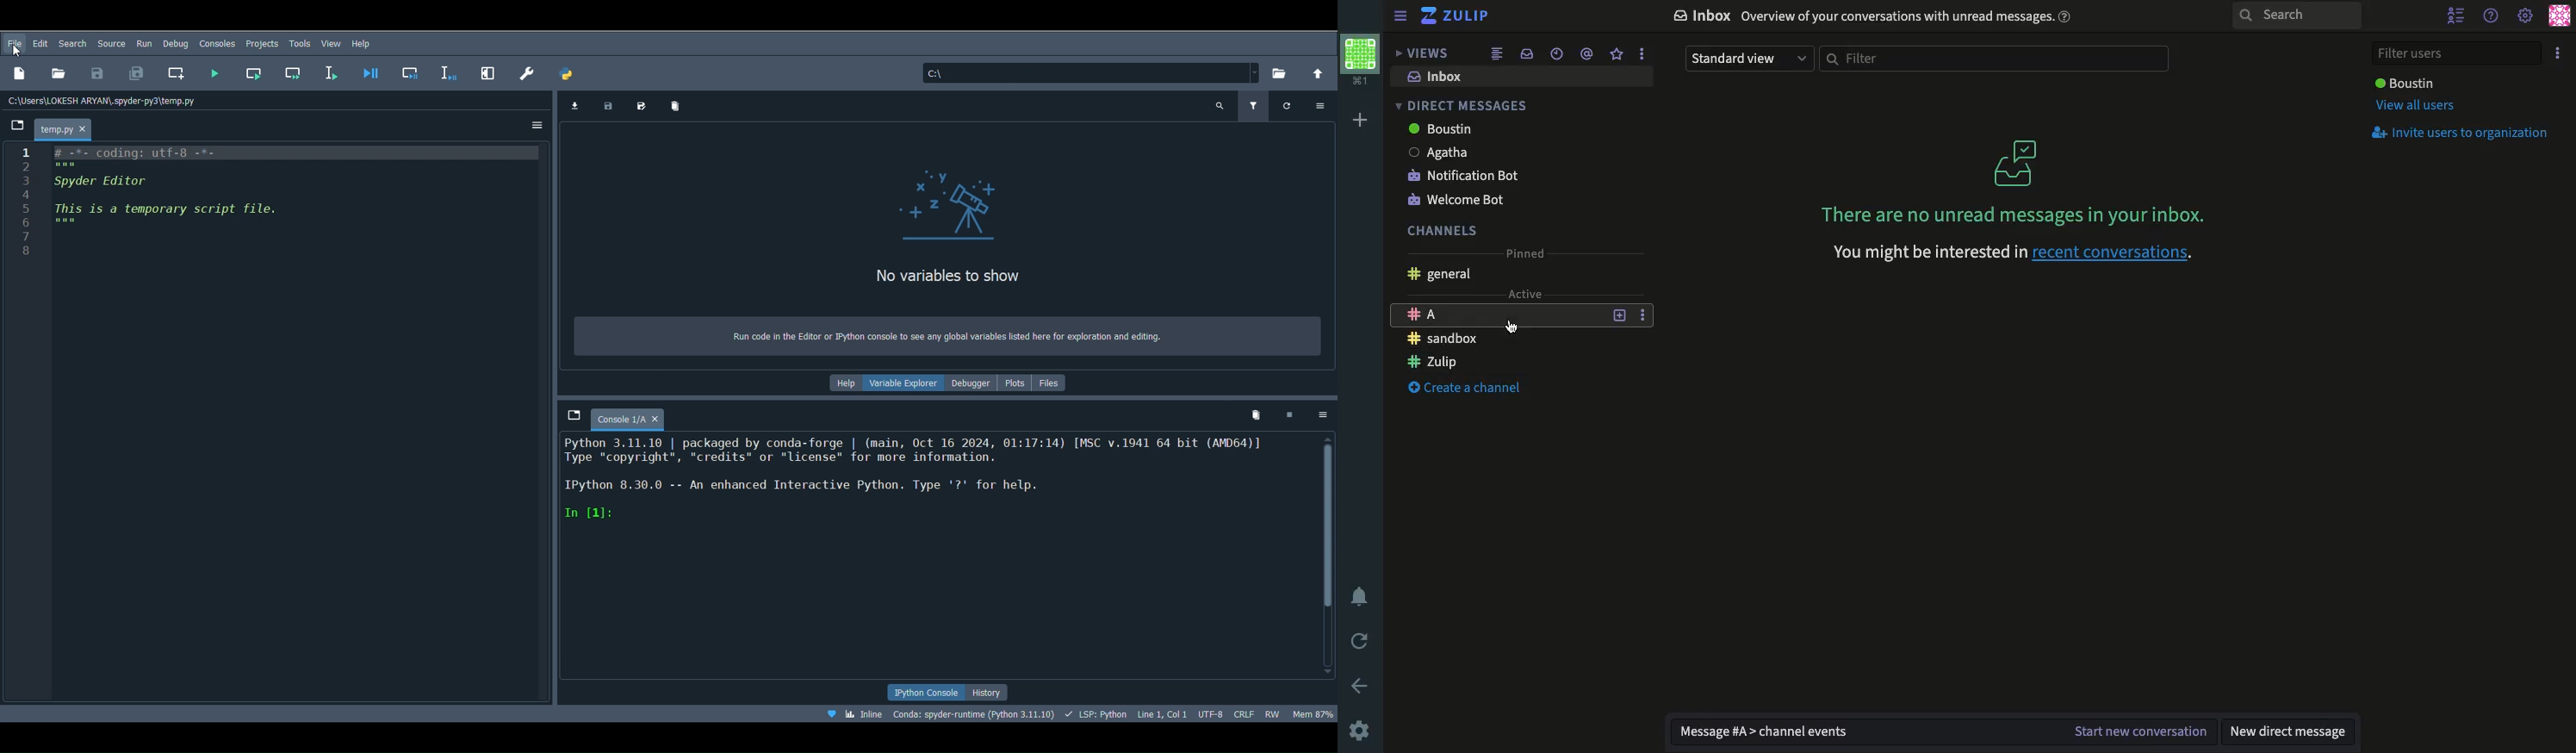 Image resolution: width=2576 pixels, height=756 pixels. Describe the element at coordinates (1436, 362) in the screenshot. I see `Zulip` at that location.